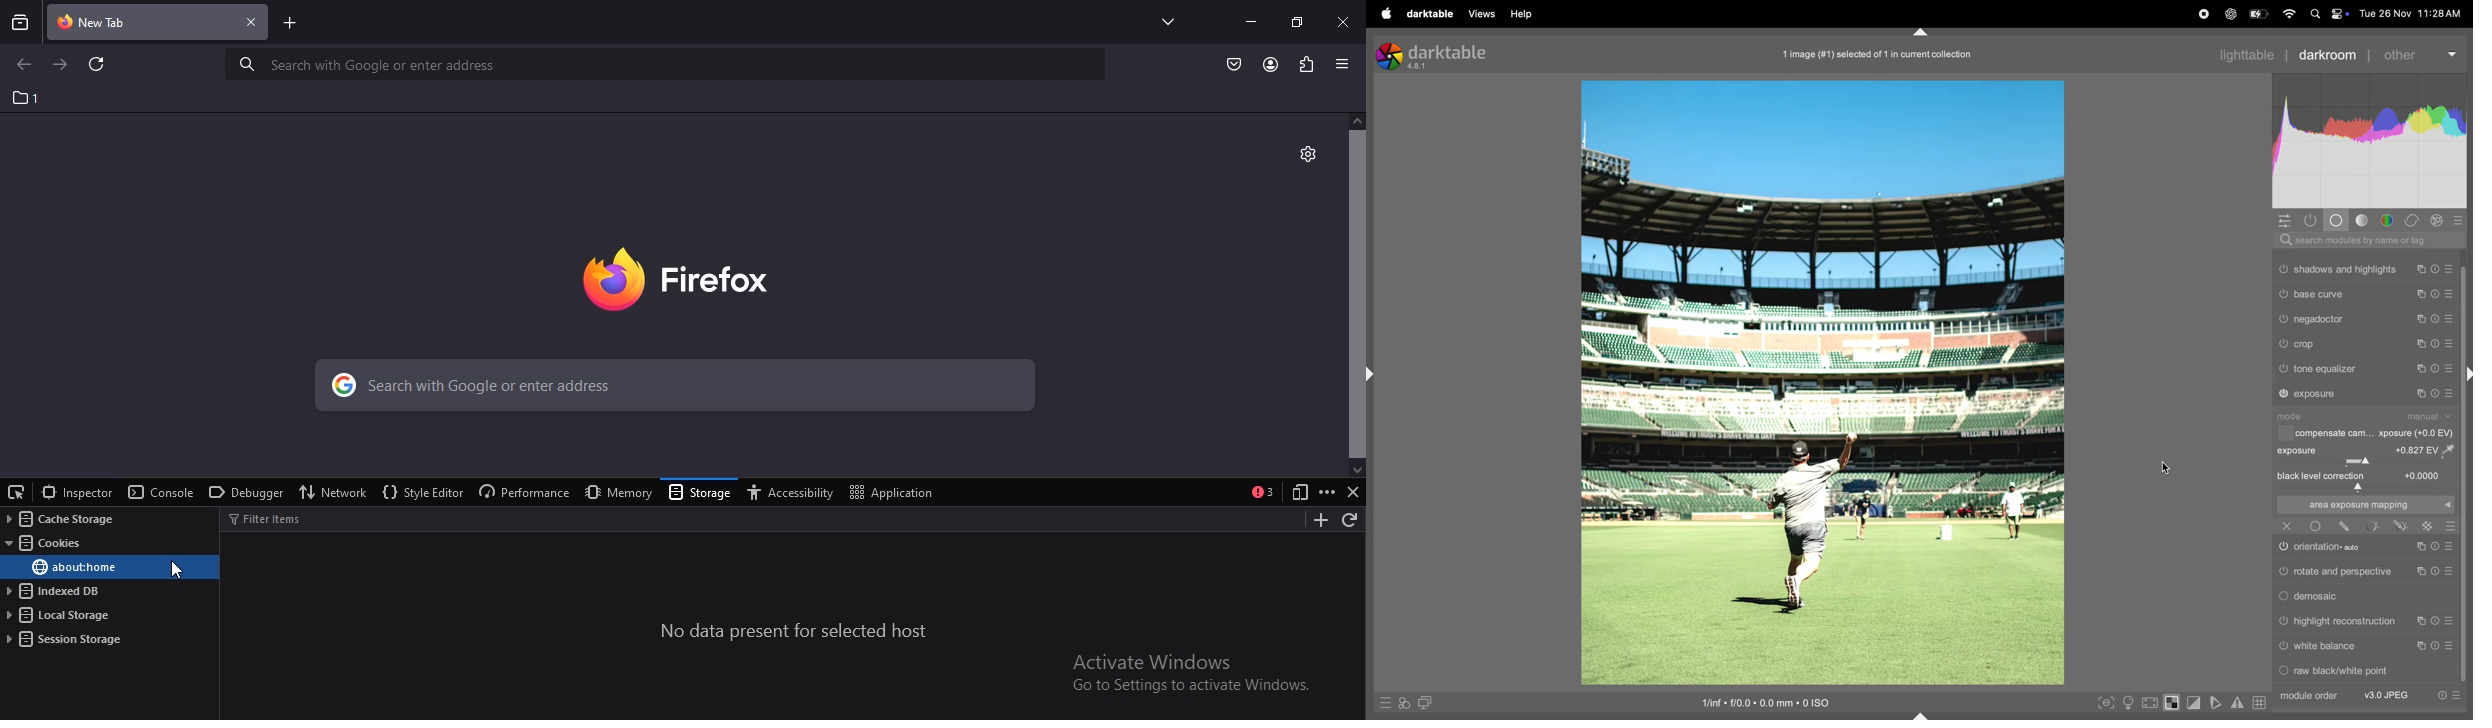 This screenshot has width=2492, height=728. What do you see at coordinates (2319, 294) in the screenshot?
I see `base curve` at bounding box center [2319, 294].